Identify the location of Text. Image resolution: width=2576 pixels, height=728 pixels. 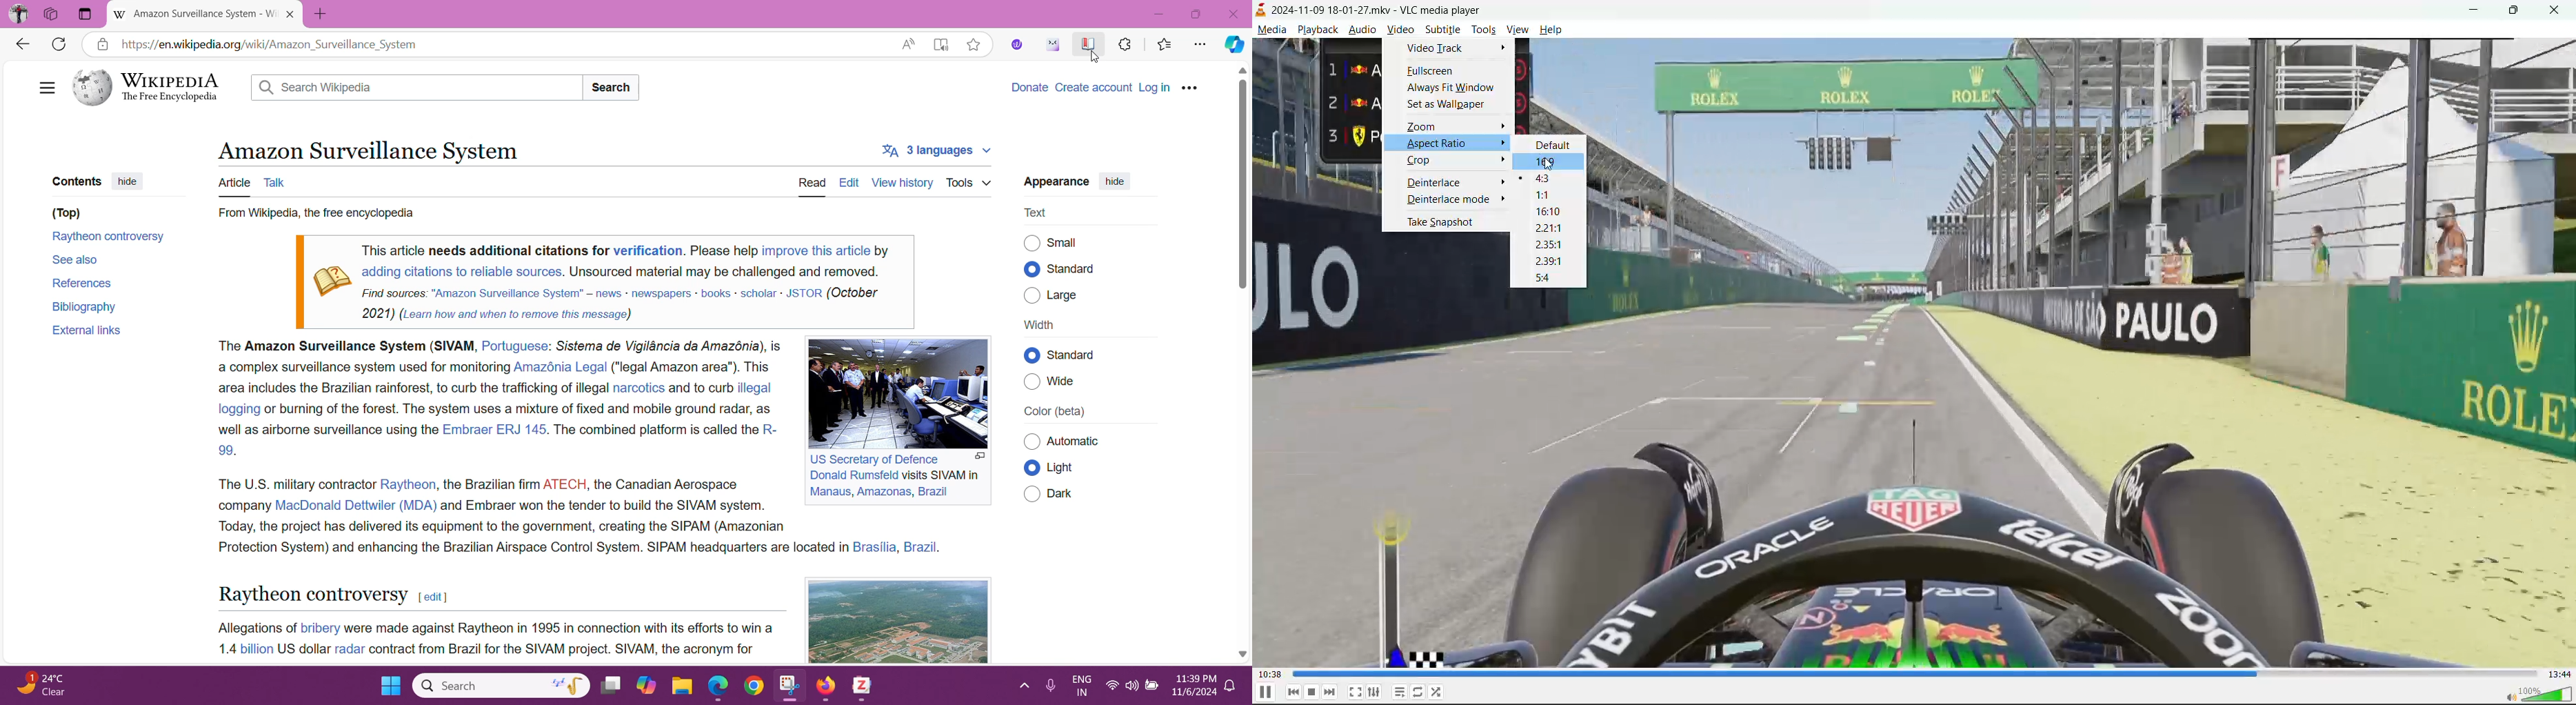
(1038, 212).